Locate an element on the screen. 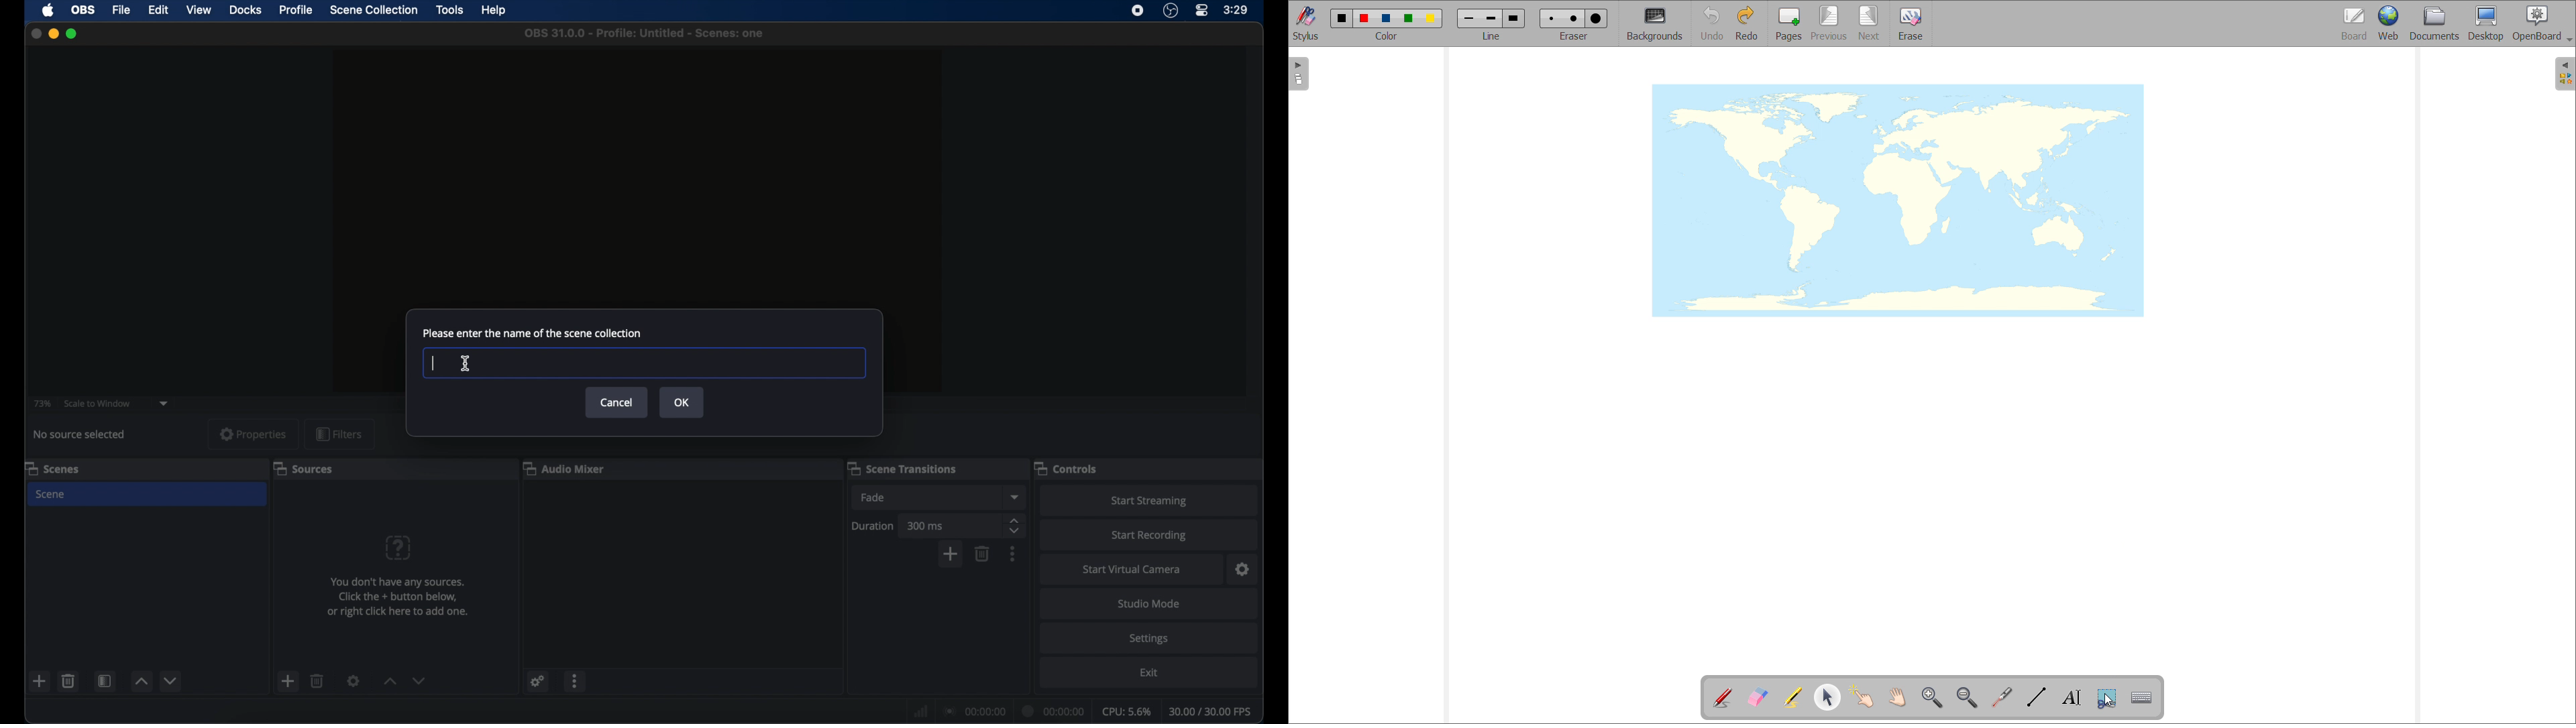  help is located at coordinates (495, 11).